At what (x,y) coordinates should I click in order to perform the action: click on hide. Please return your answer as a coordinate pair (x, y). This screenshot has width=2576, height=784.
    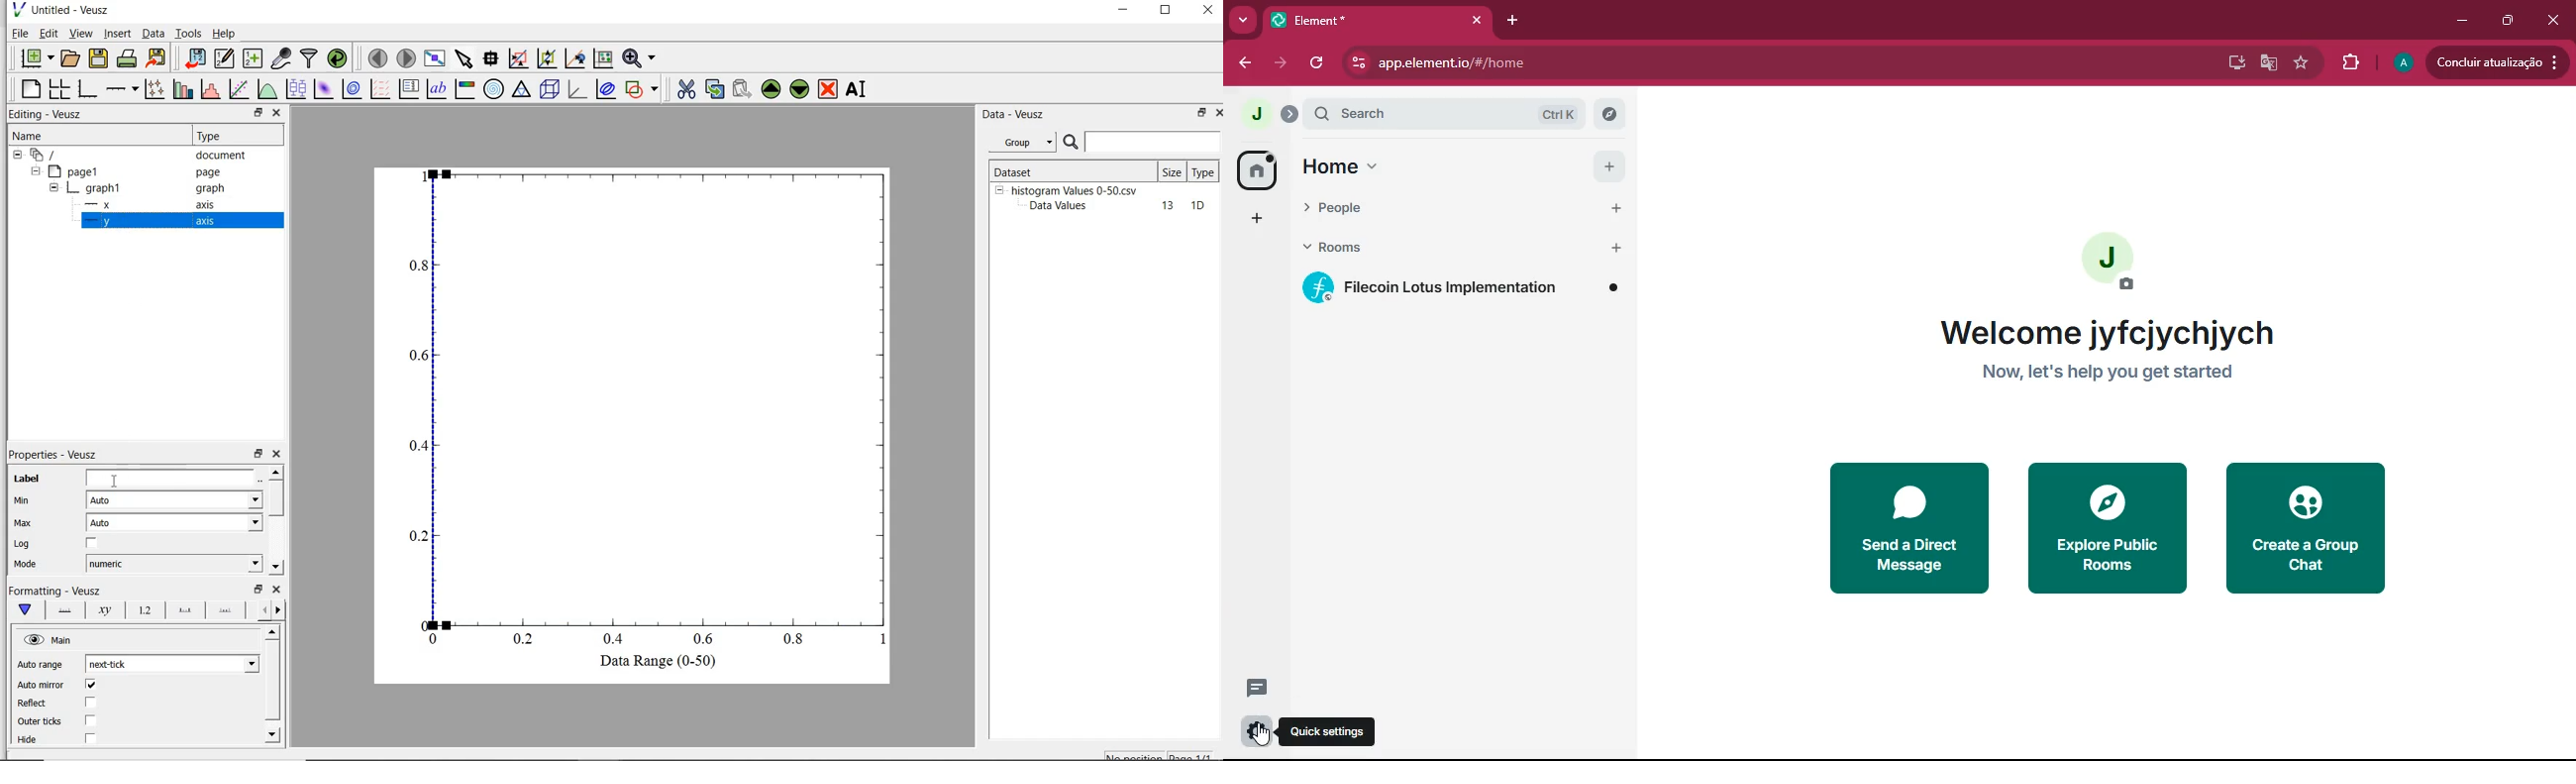
    Looking at the image, I should click on (34, 171).